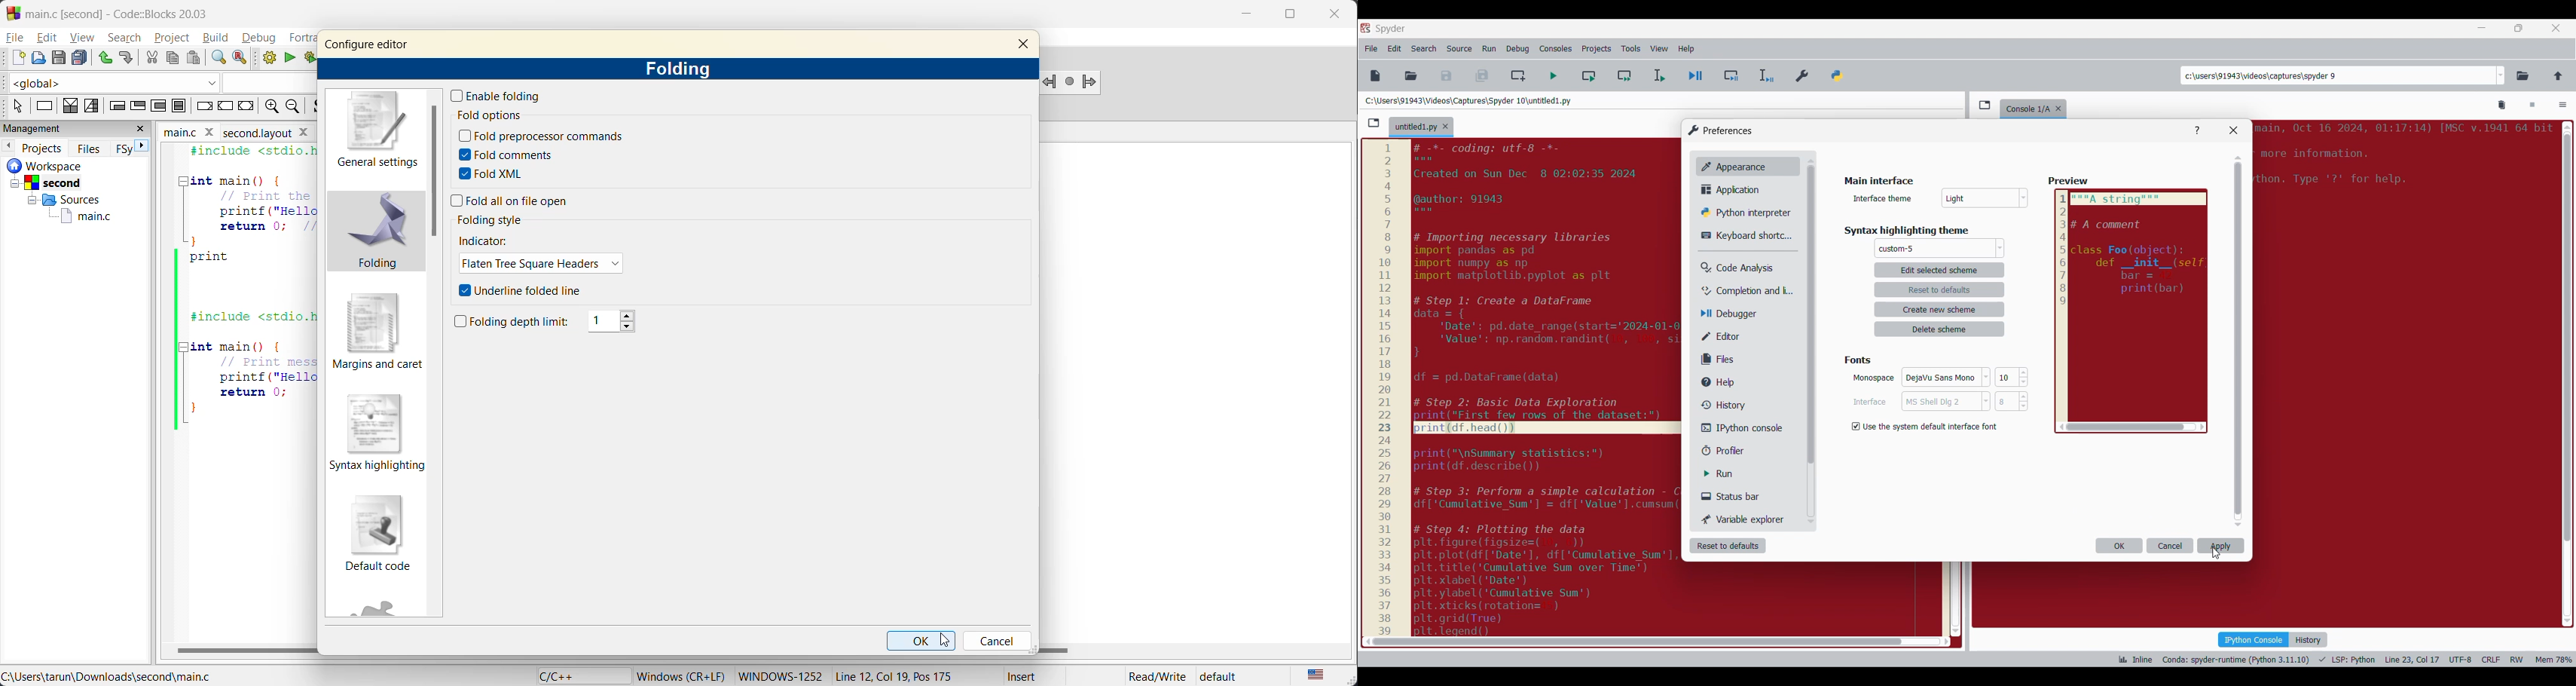 The width and height of the screenshot is (2576, 700). I want to click on delete scheme, so click(1940, 329).